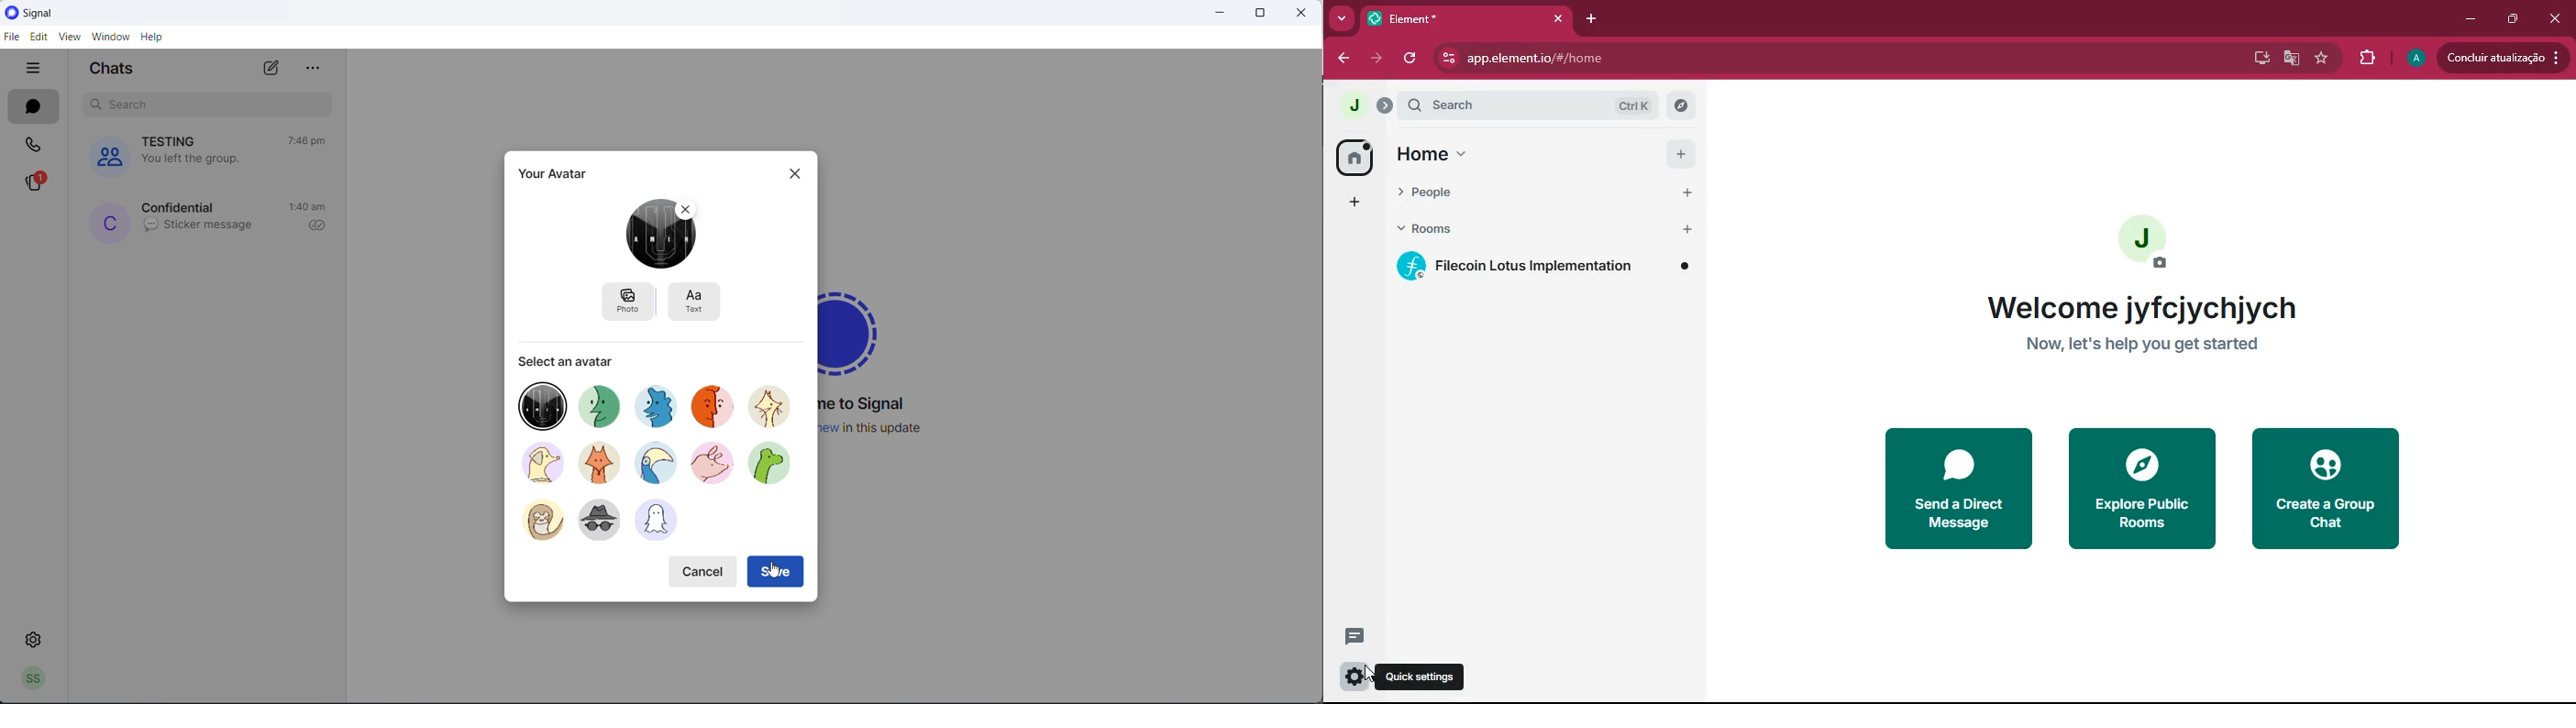 The image size is (2576, 728). I want to click on cursor, so click(774, 570).